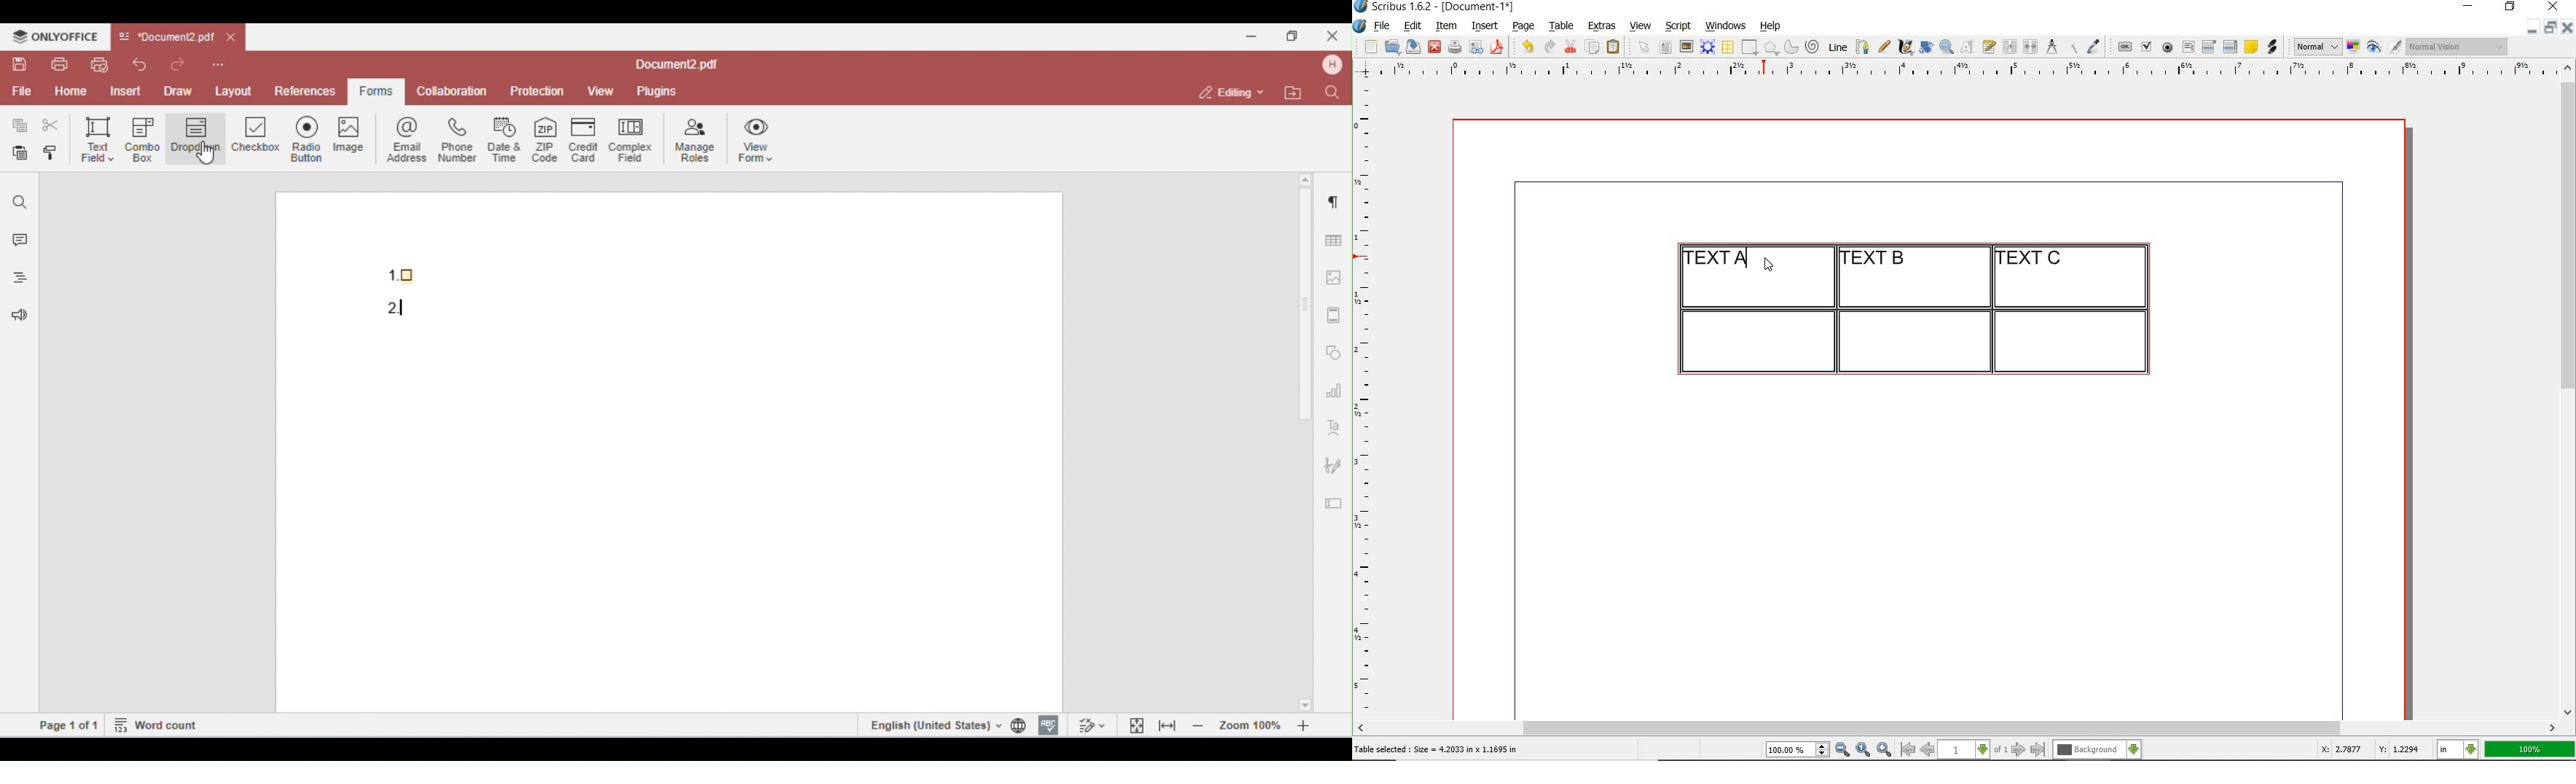 Image resolution: width=2576 pixels, height=784 pixels. Describe the element at coordinates (1593, 48) in the screenshot. I see `copy` at that location.